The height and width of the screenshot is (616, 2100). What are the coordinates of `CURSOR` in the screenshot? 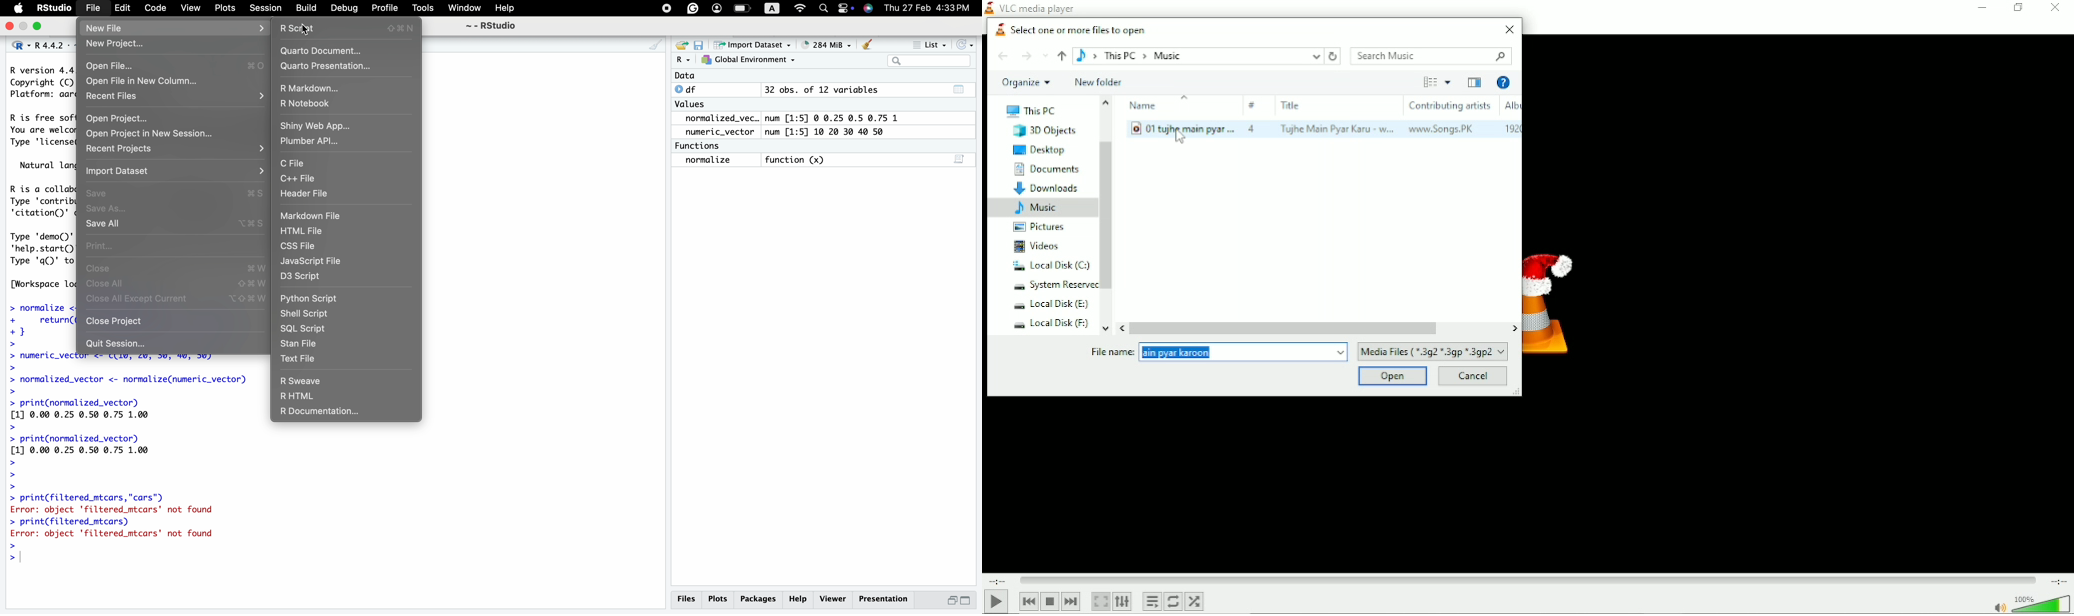 It's located at (306, 30).